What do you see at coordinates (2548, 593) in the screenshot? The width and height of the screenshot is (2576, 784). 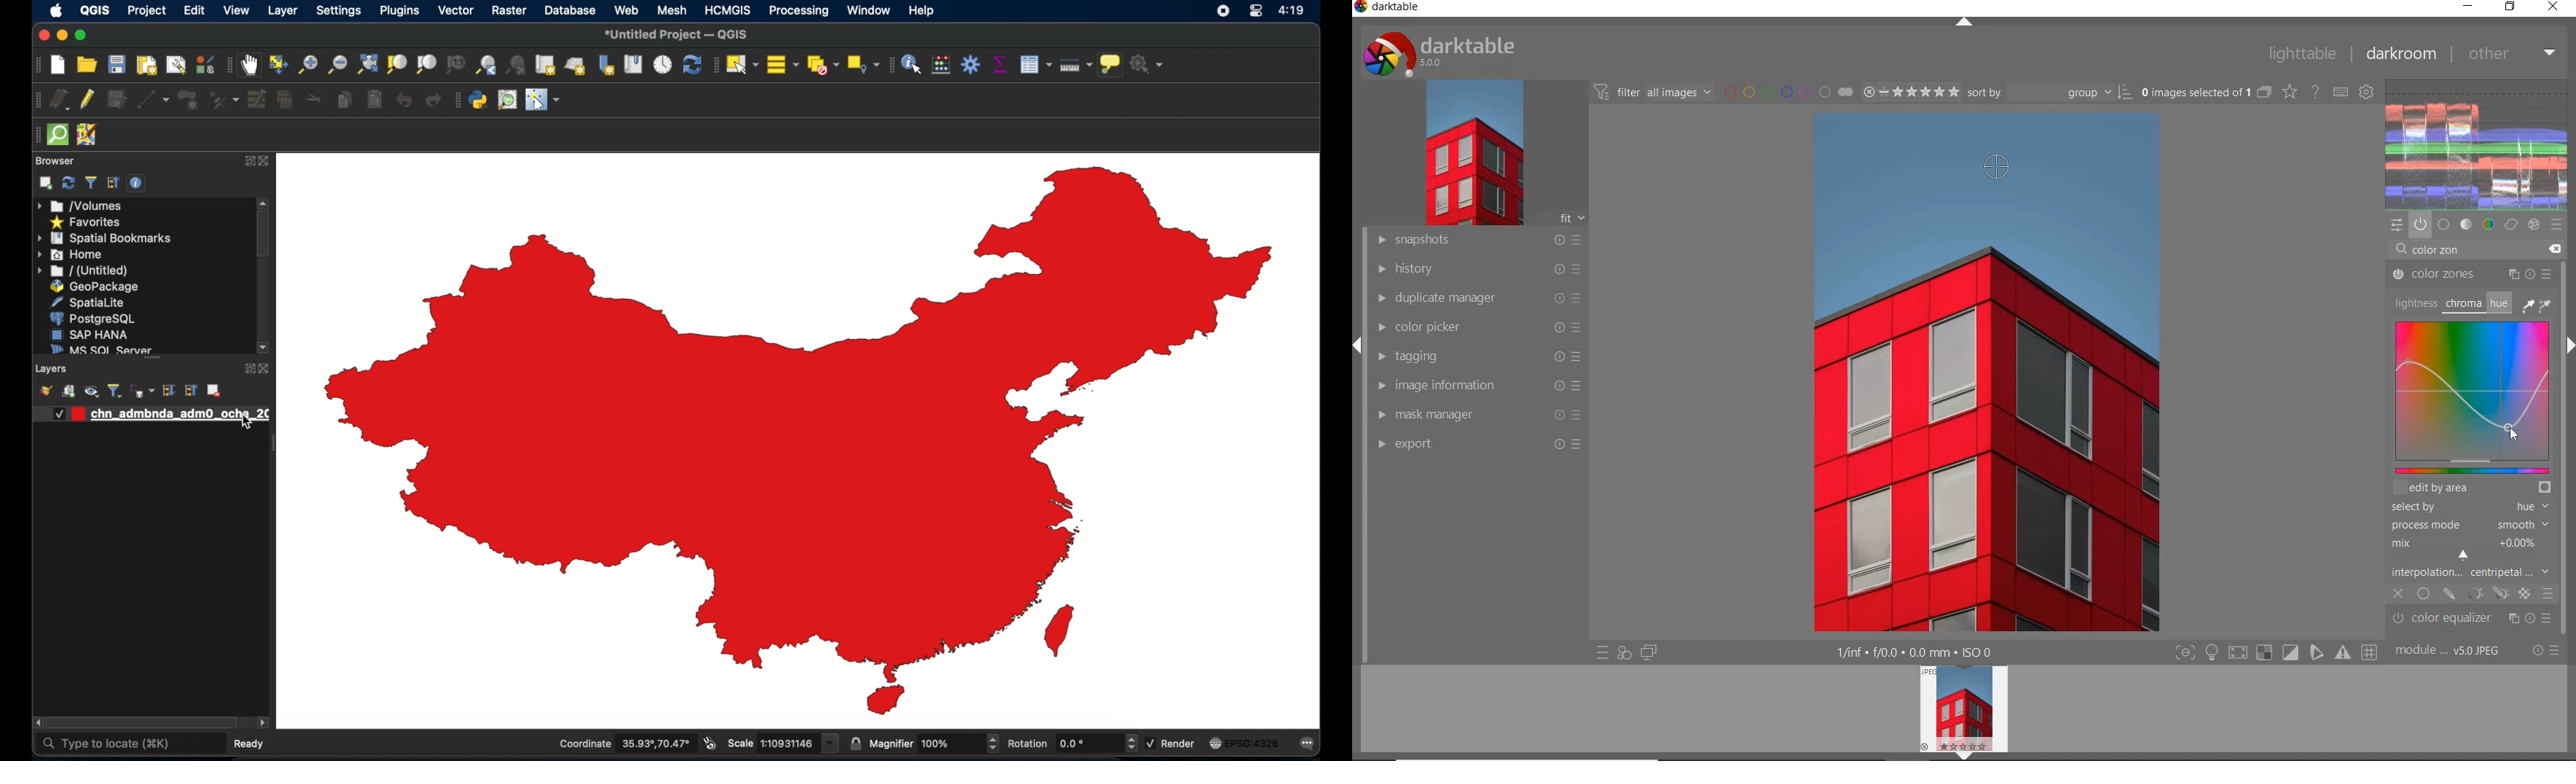 I see `BLENDING OPTIONS` at bounding box center [2548, 593].